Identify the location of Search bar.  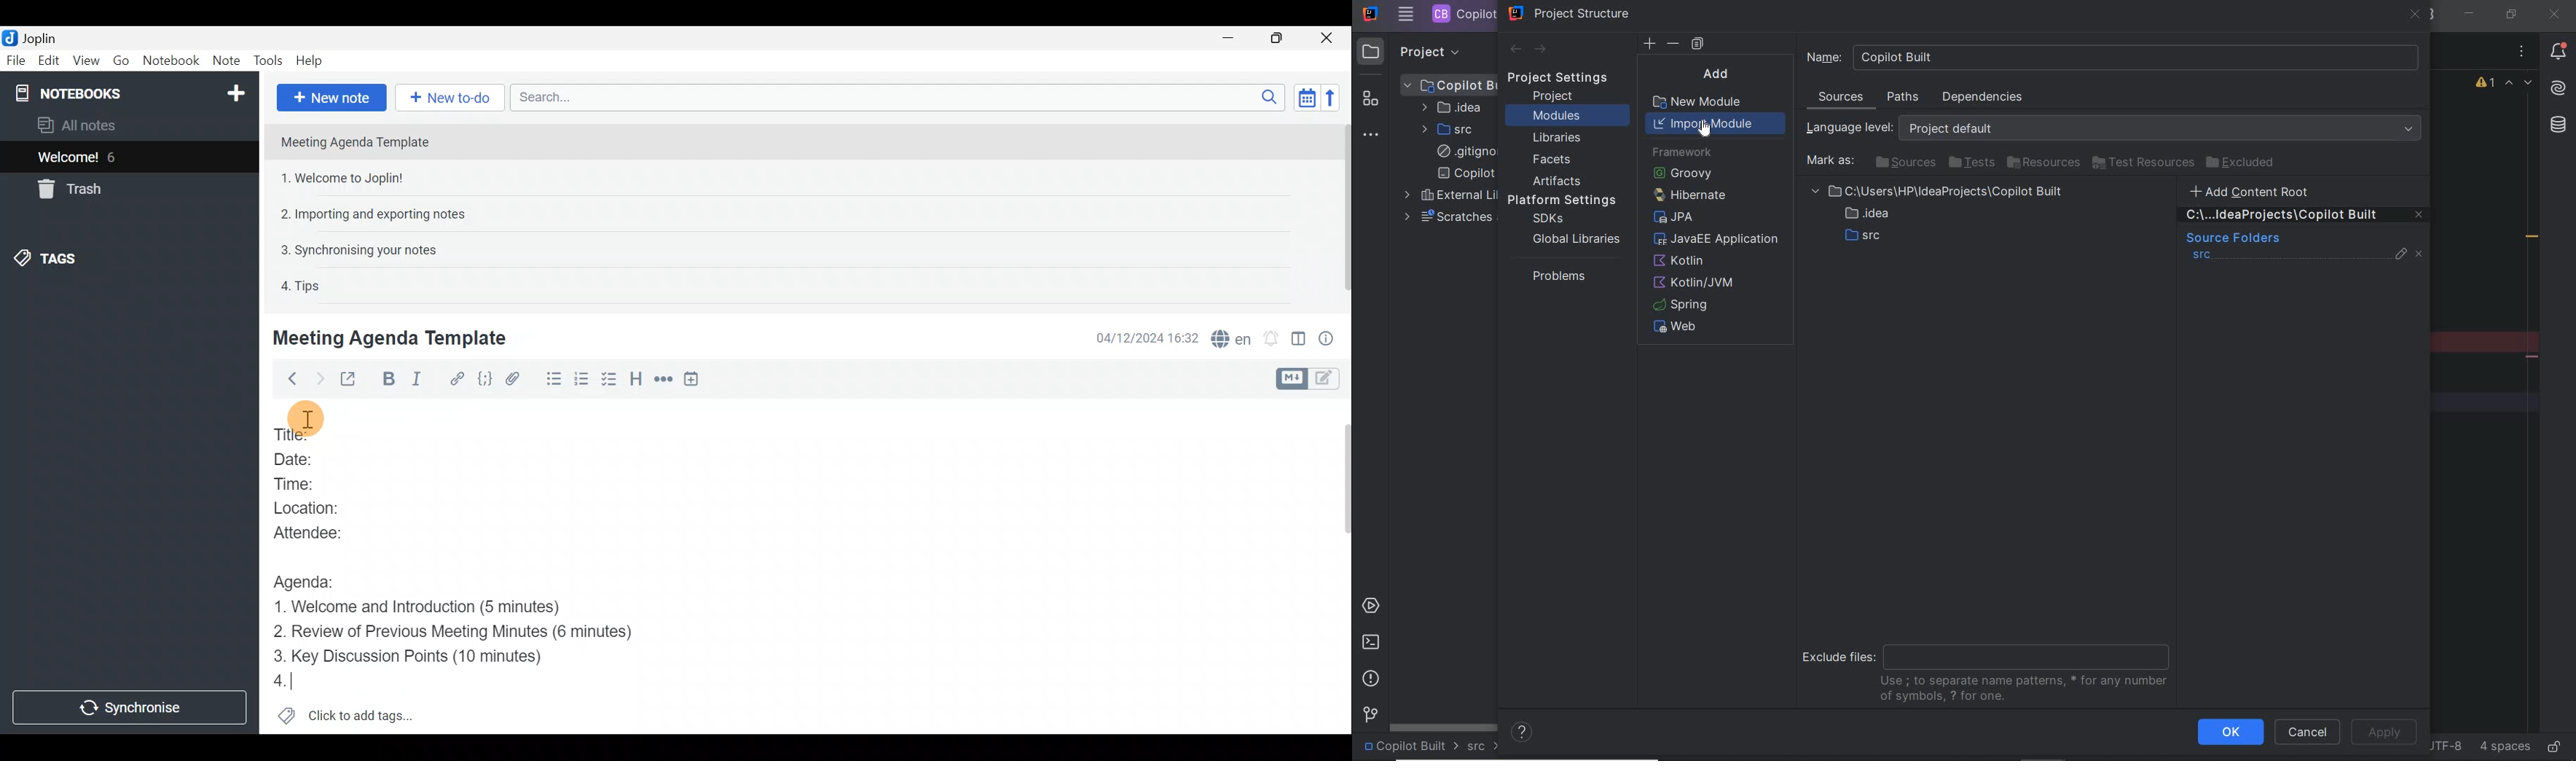
(894, 97).